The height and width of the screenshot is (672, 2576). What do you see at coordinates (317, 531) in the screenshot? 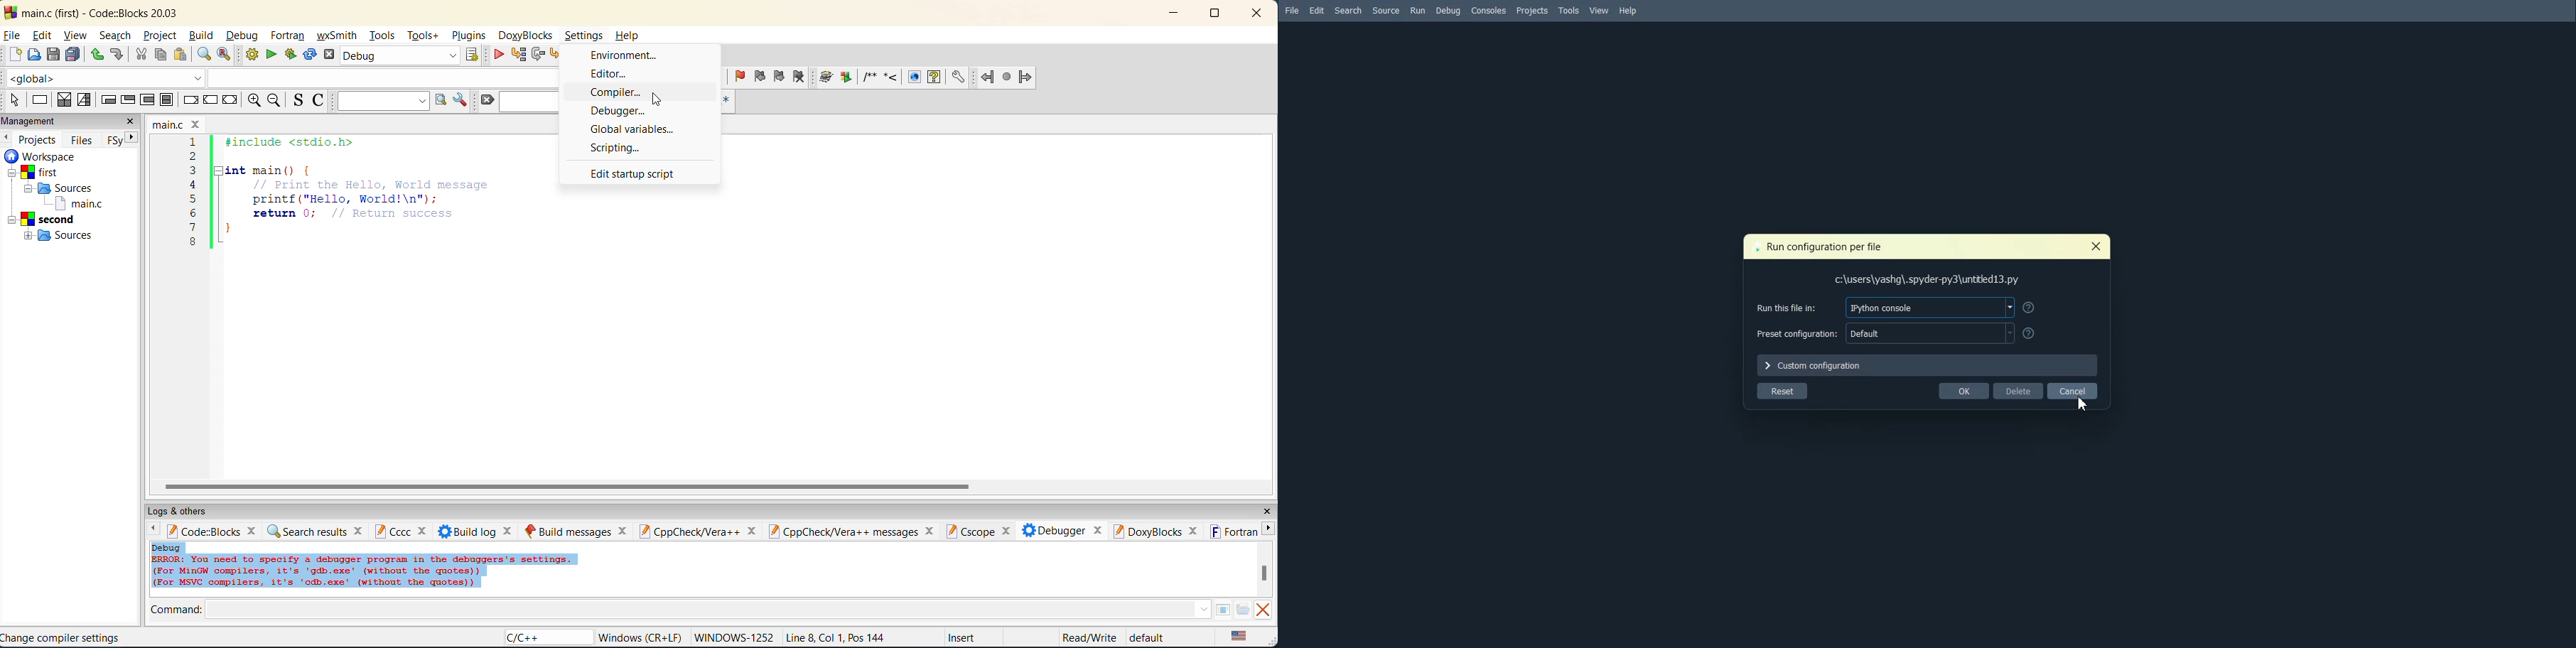
I see `search results` at bounding box center [317, 531].